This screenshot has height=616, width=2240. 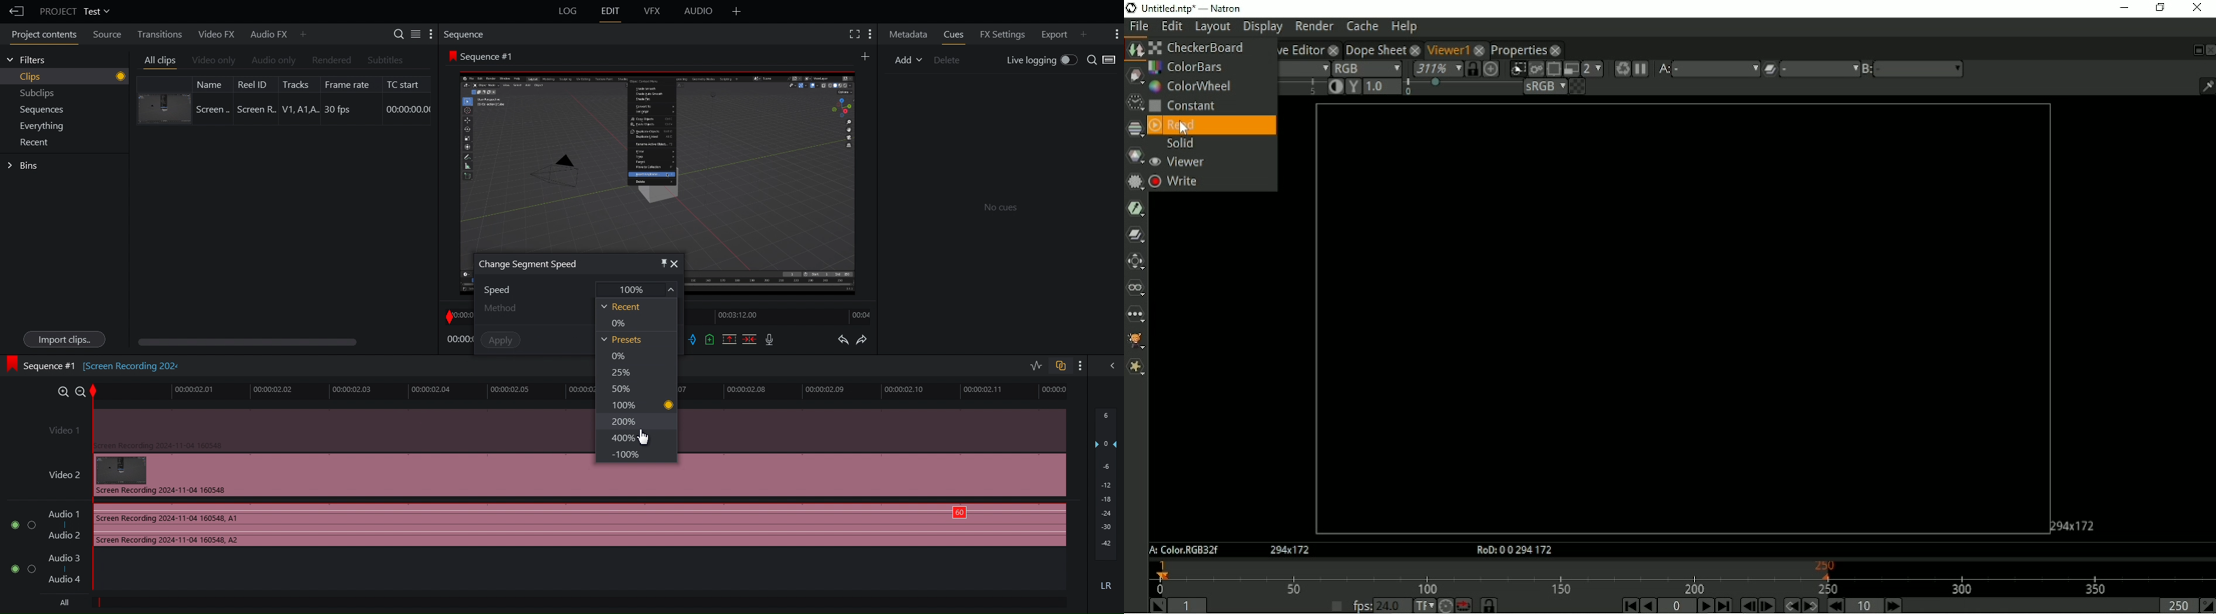 I want to click on Audio Only, so click(x=273, y=61).